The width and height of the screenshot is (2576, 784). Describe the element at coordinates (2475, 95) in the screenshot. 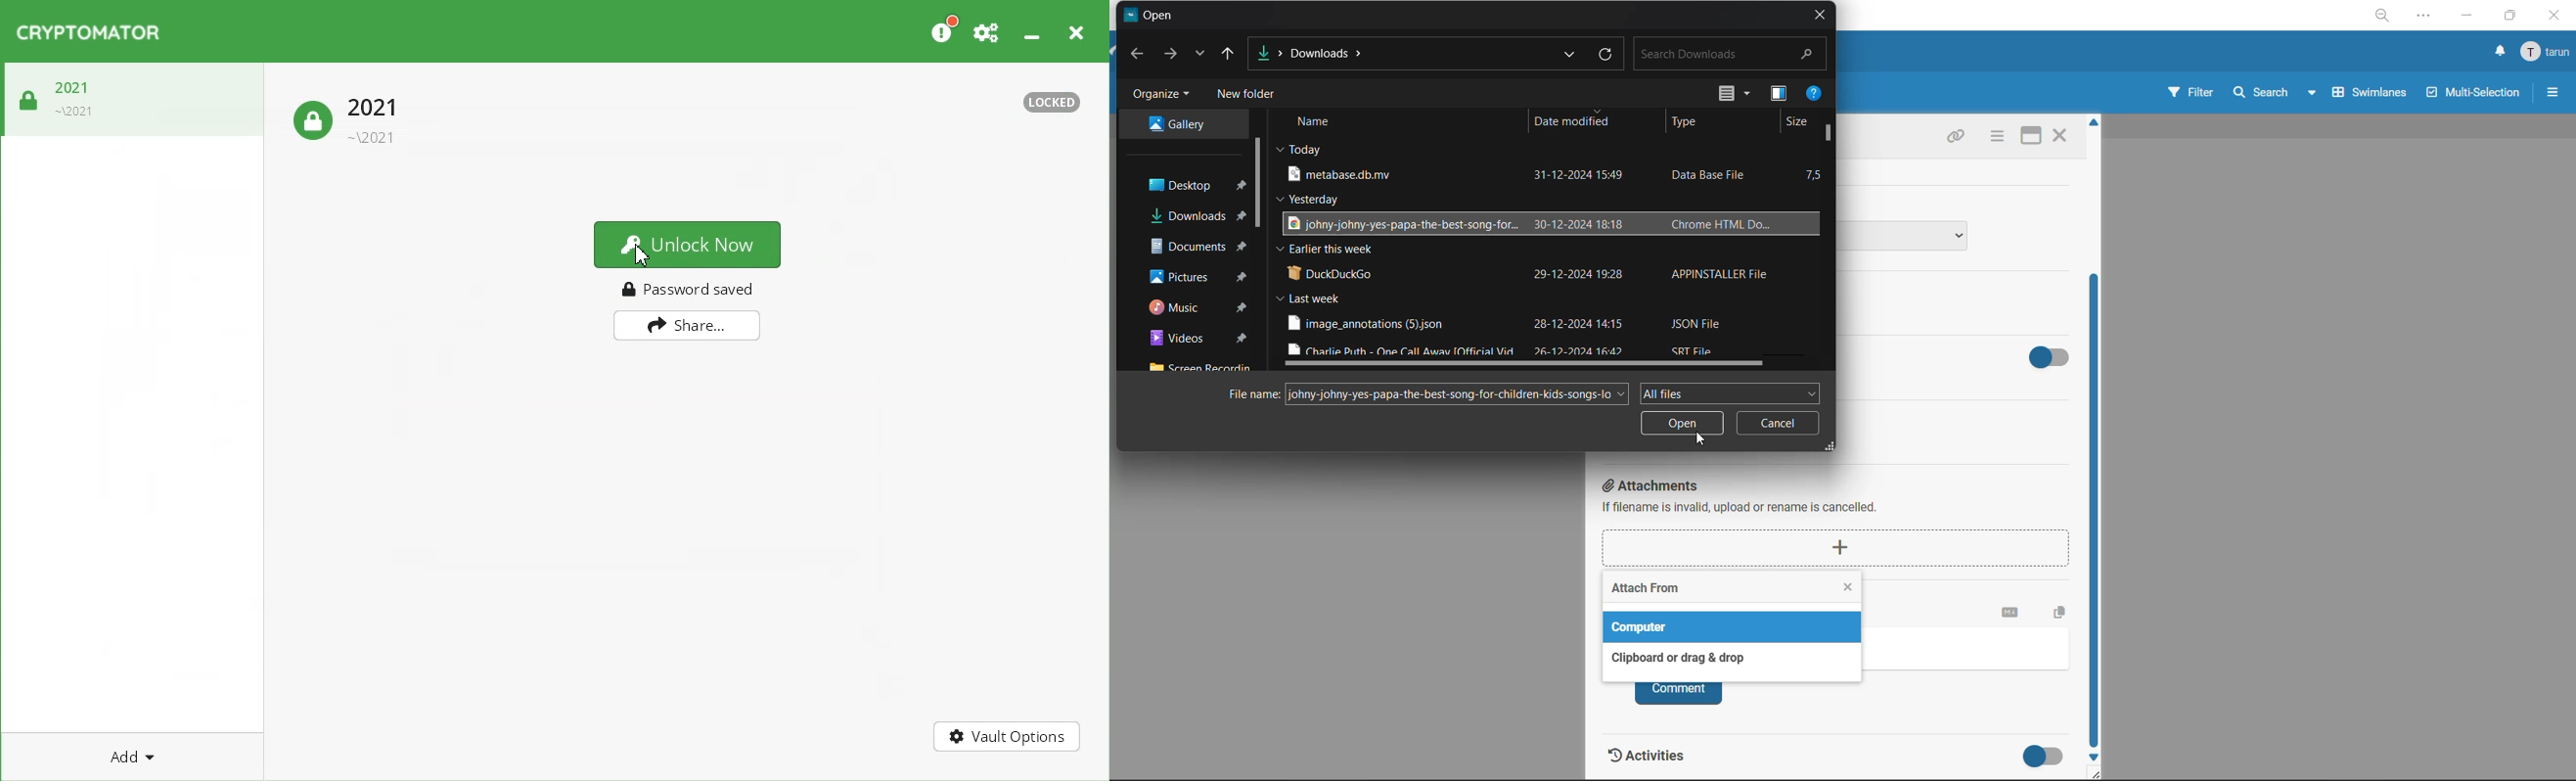

I see `multiselection` at that location.